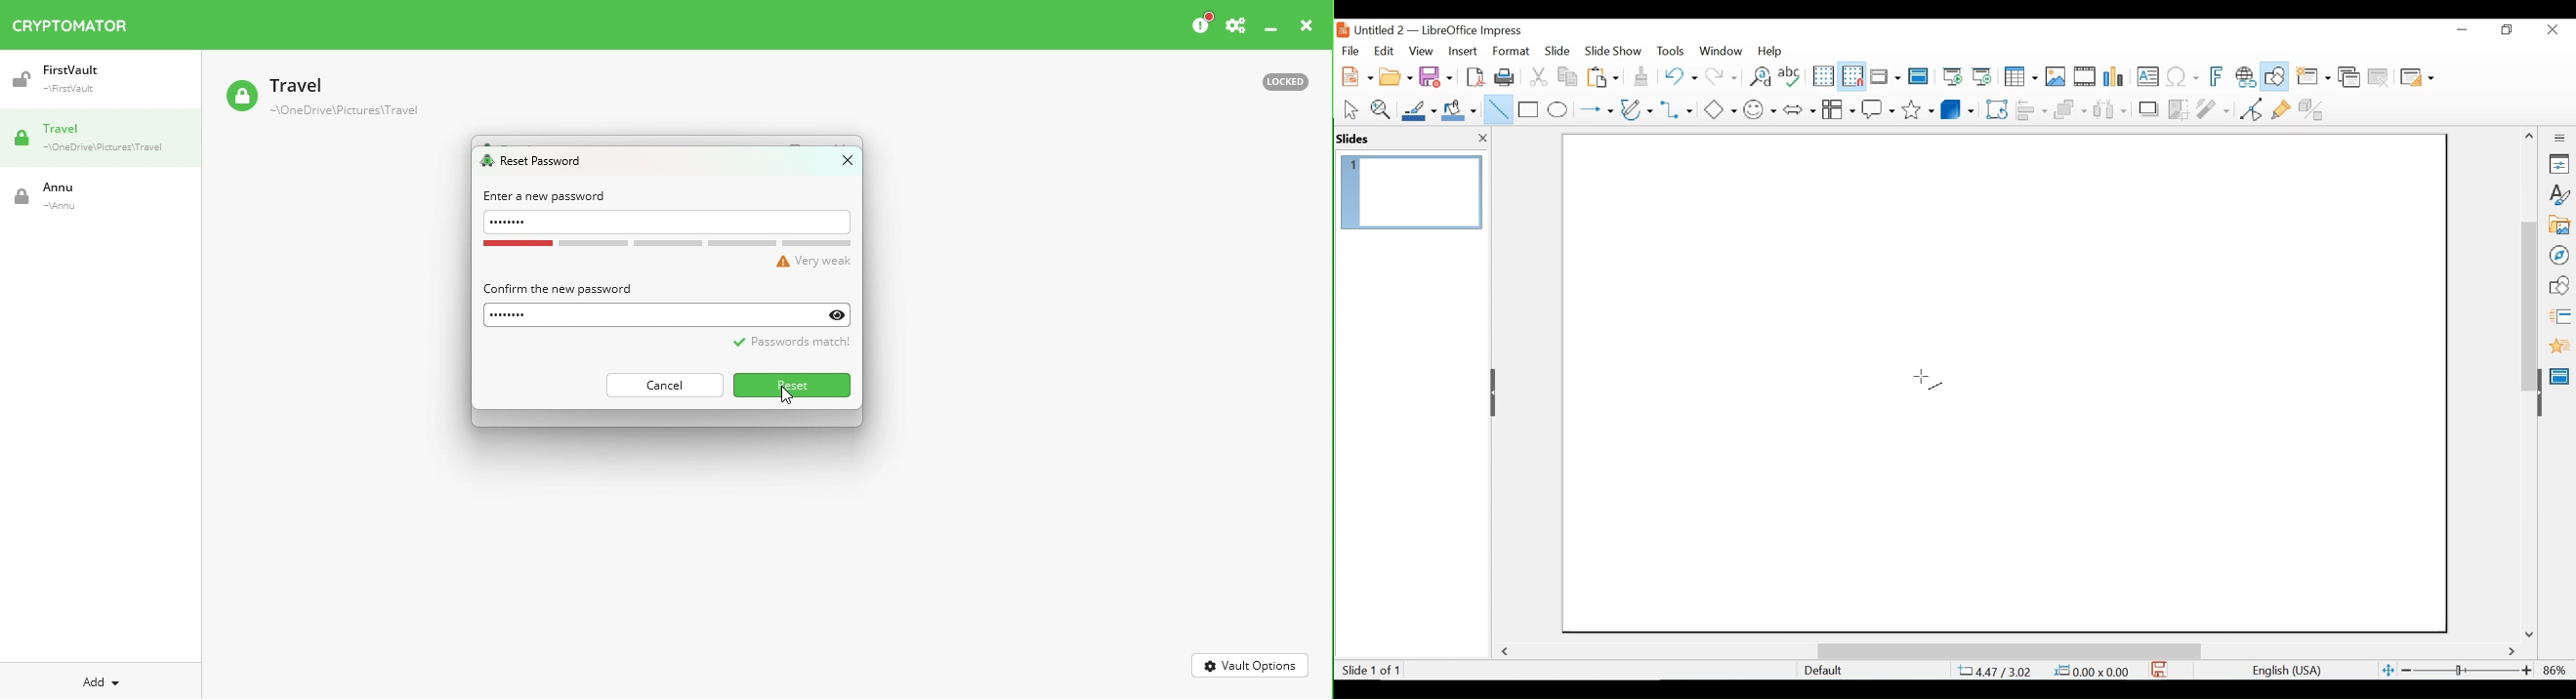  Describe the element at coordinates (1370, 669) in the screenshot. I see `Slide 1 of 1` at that location.